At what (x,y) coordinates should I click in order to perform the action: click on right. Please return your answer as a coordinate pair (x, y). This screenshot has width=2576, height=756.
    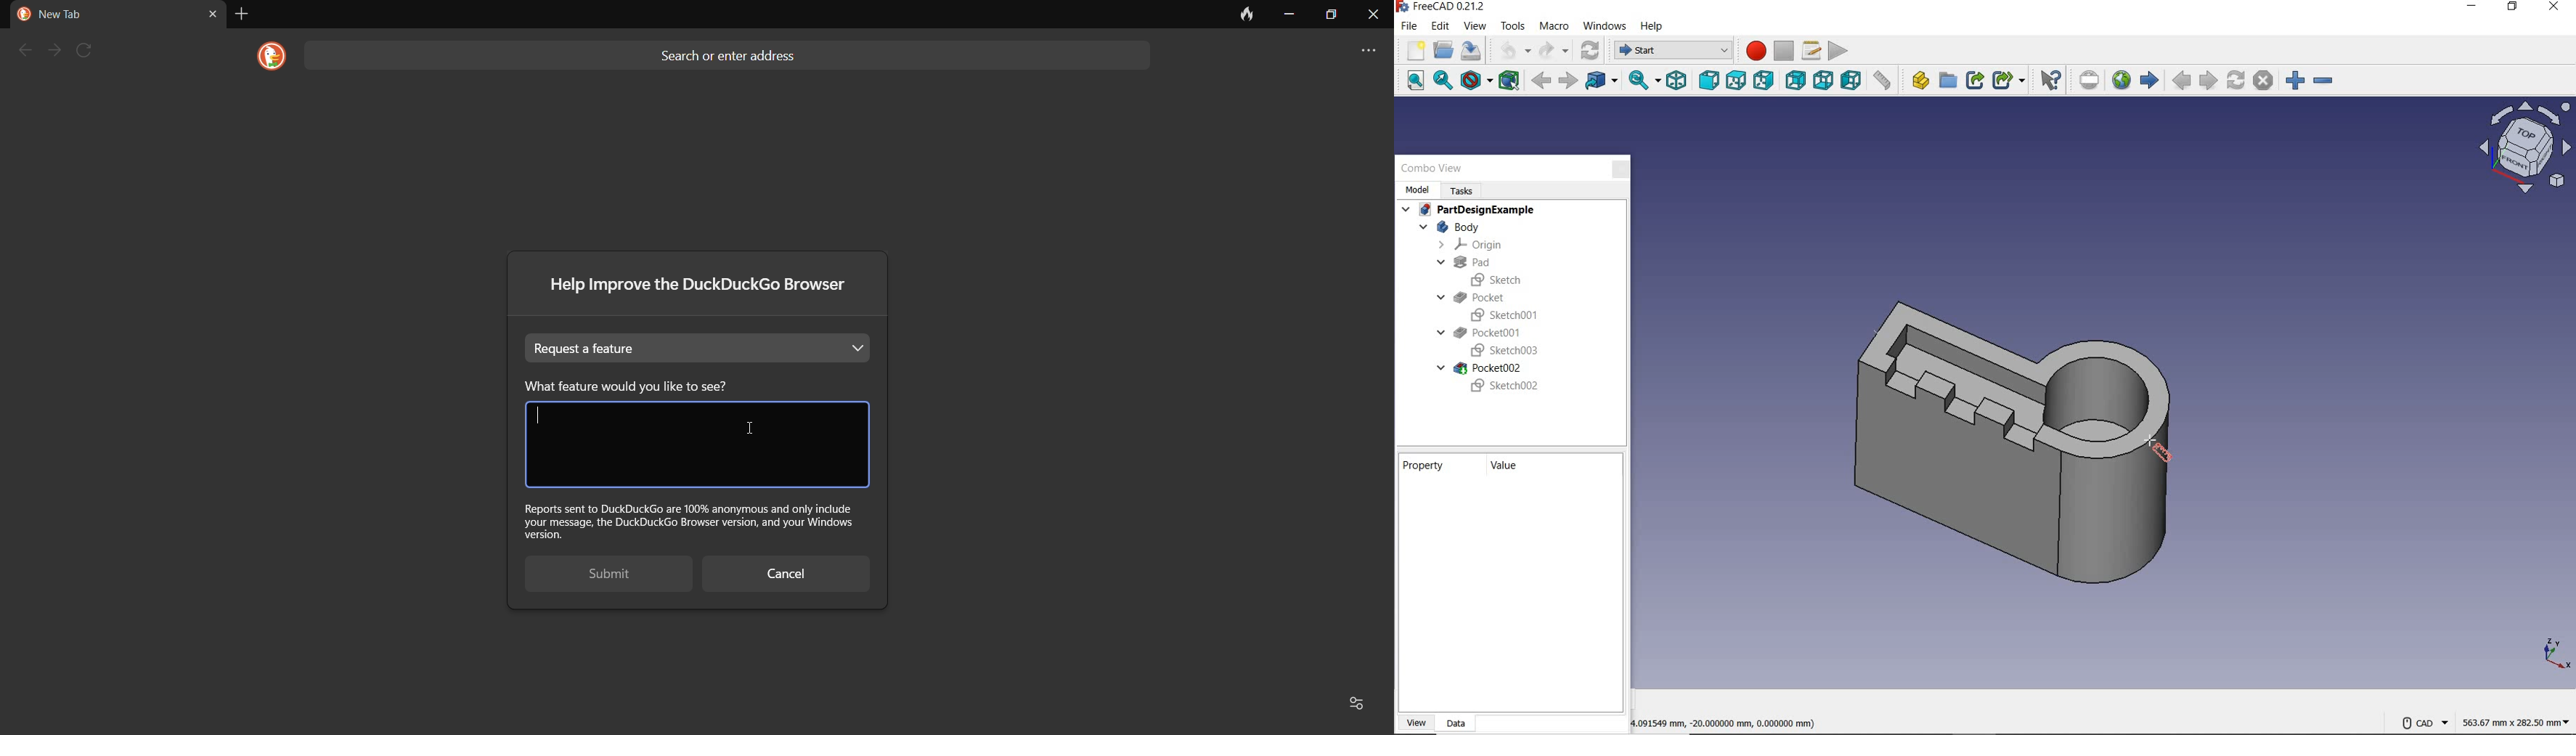
    Looking at the image, I should click on (1763, 80).